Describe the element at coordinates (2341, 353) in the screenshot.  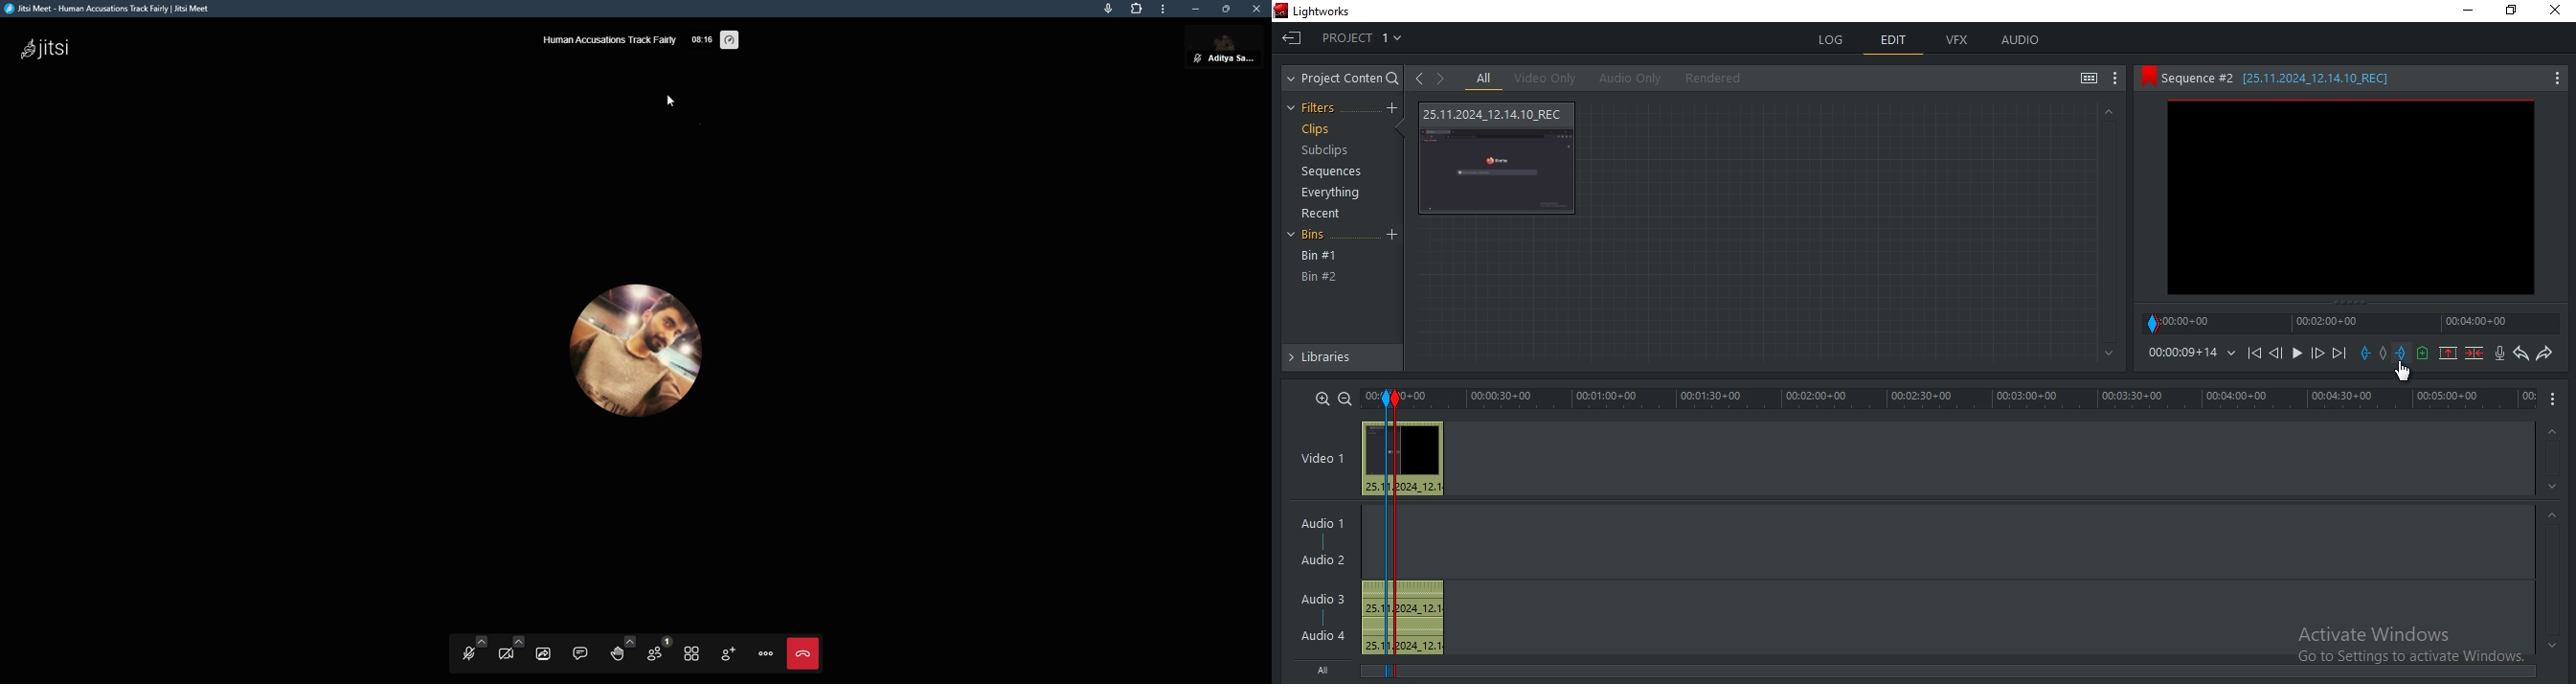
I see `Next` at that location.